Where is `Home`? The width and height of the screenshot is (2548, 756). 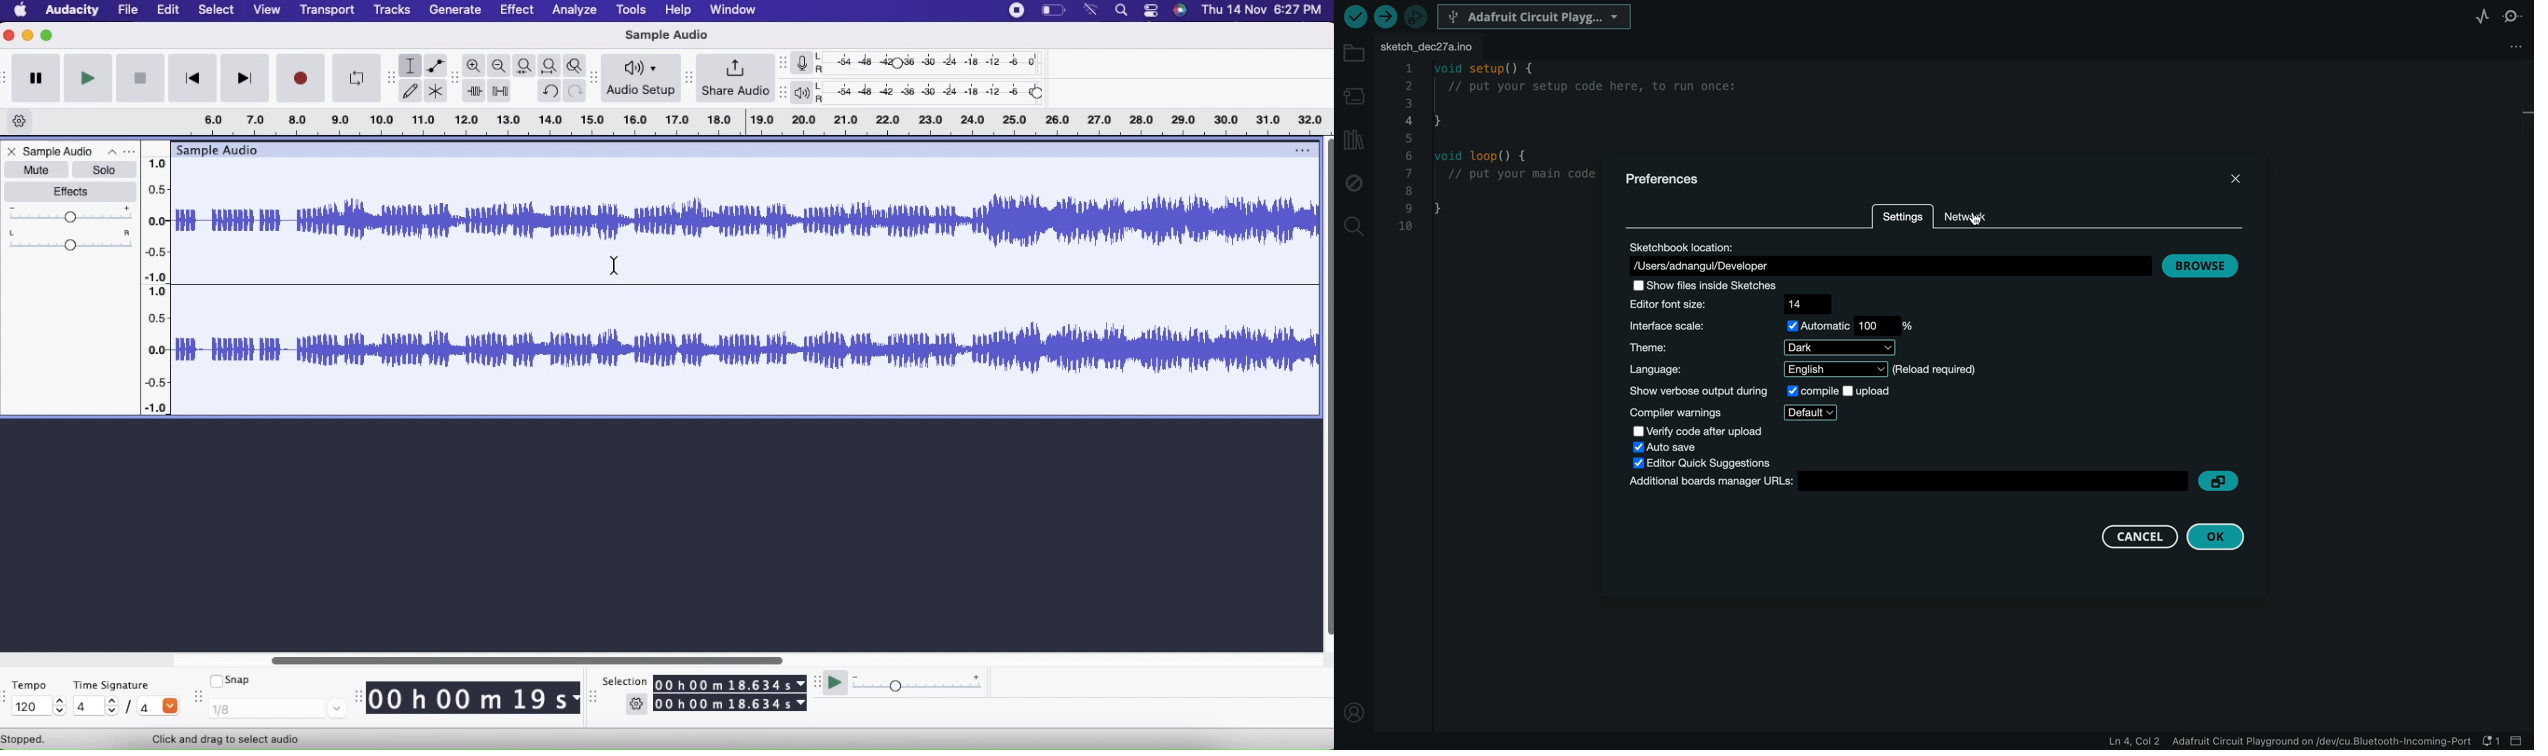 Home is located at coordinates (21, 10).